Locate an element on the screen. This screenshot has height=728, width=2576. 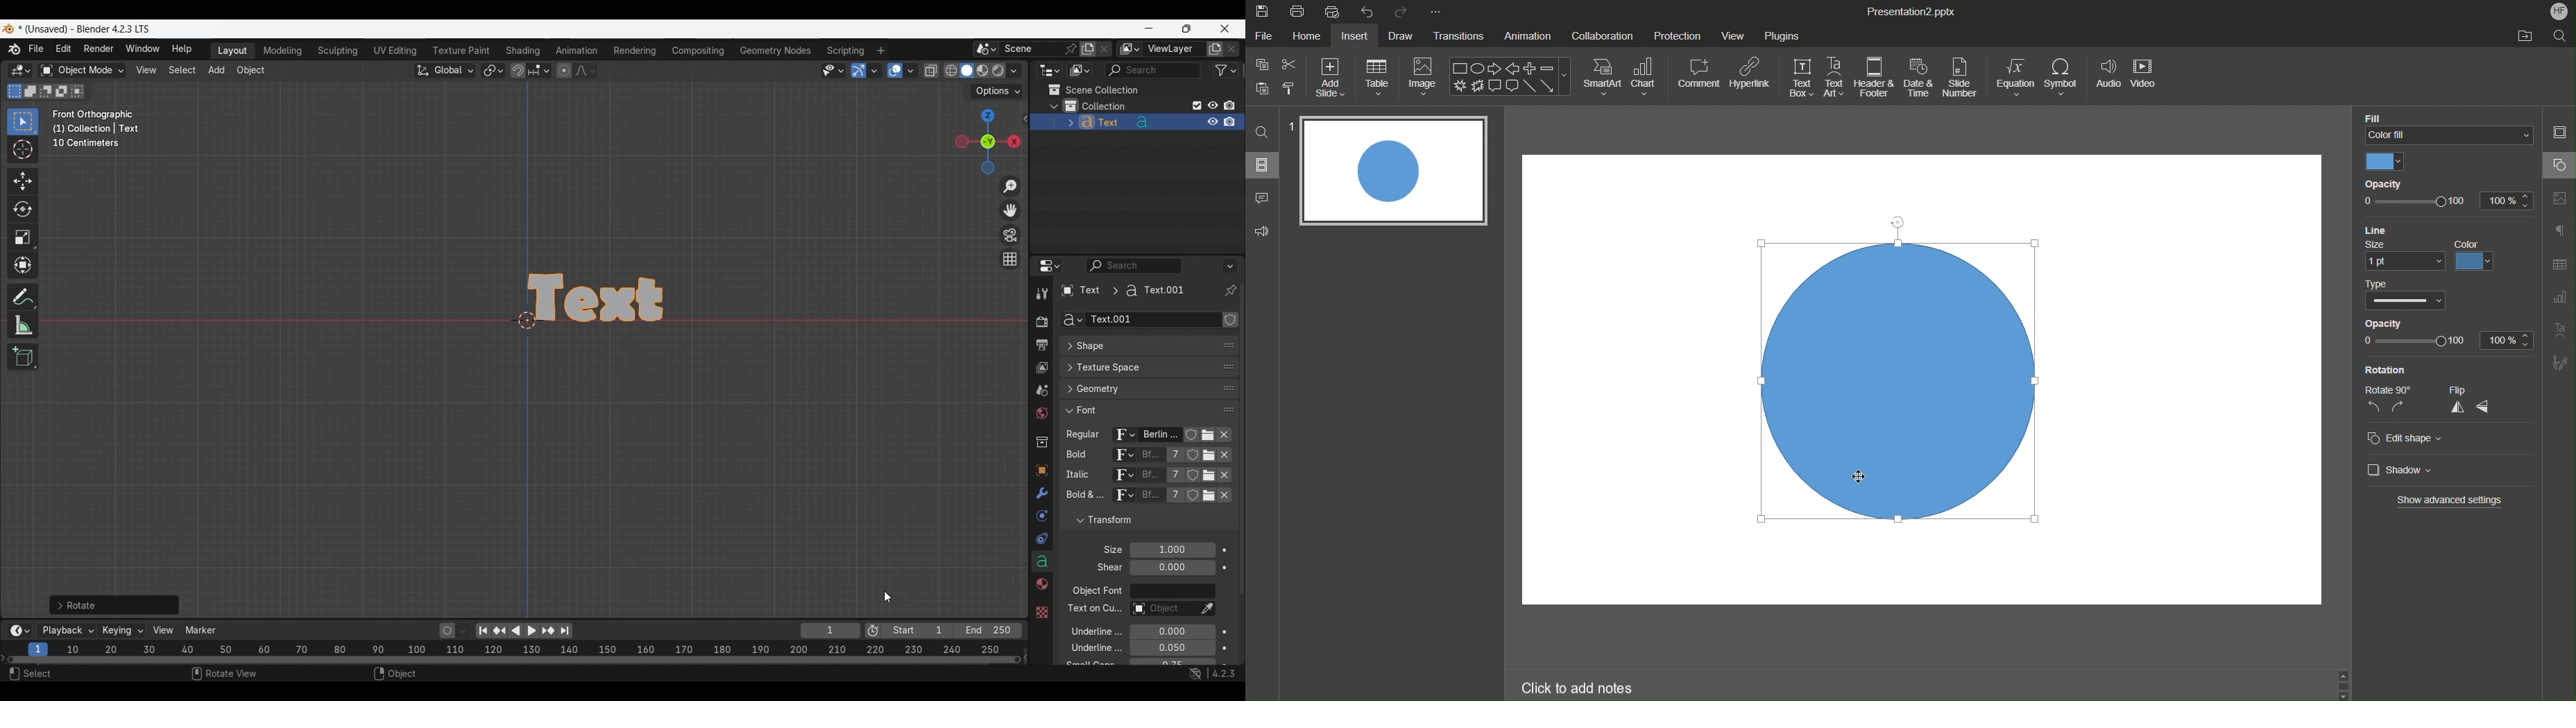
pan view is located at coordinates (234, 675).